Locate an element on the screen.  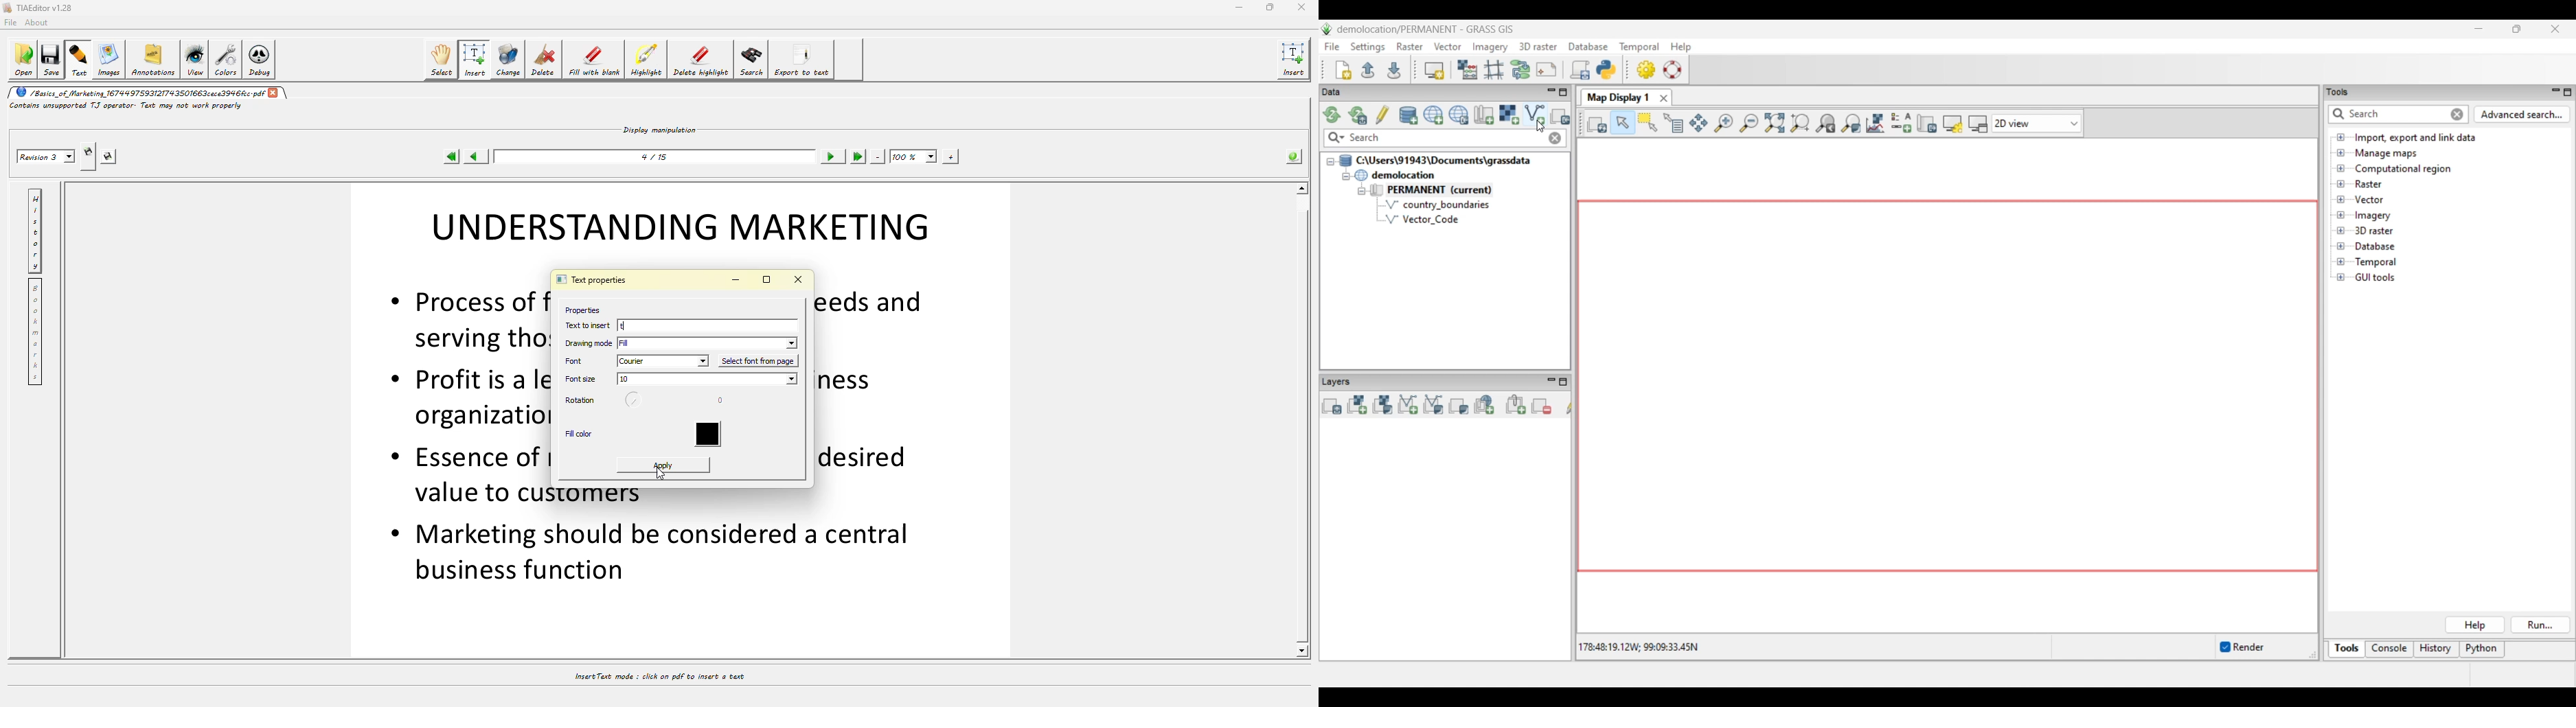
Zoom out is located at coordinates (1748, 124).